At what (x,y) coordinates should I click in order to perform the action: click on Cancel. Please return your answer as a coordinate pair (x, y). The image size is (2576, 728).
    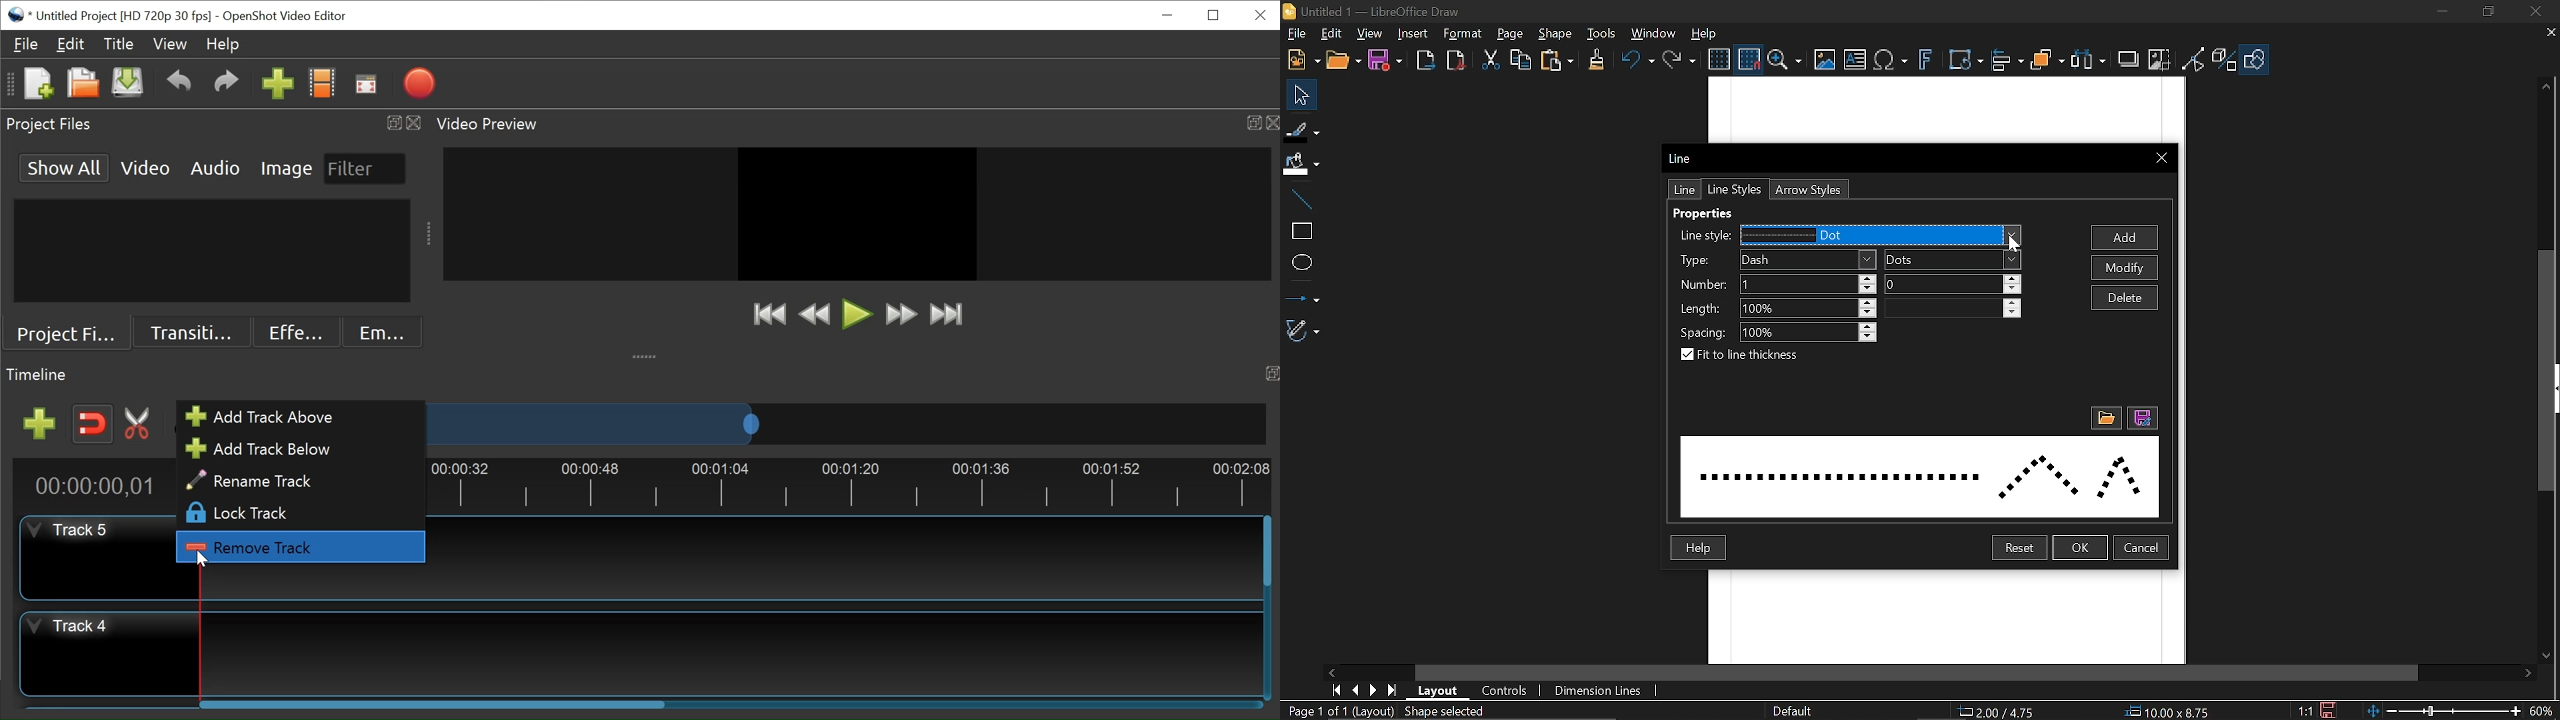
    Looking at the image, I should click on (2143, 548).